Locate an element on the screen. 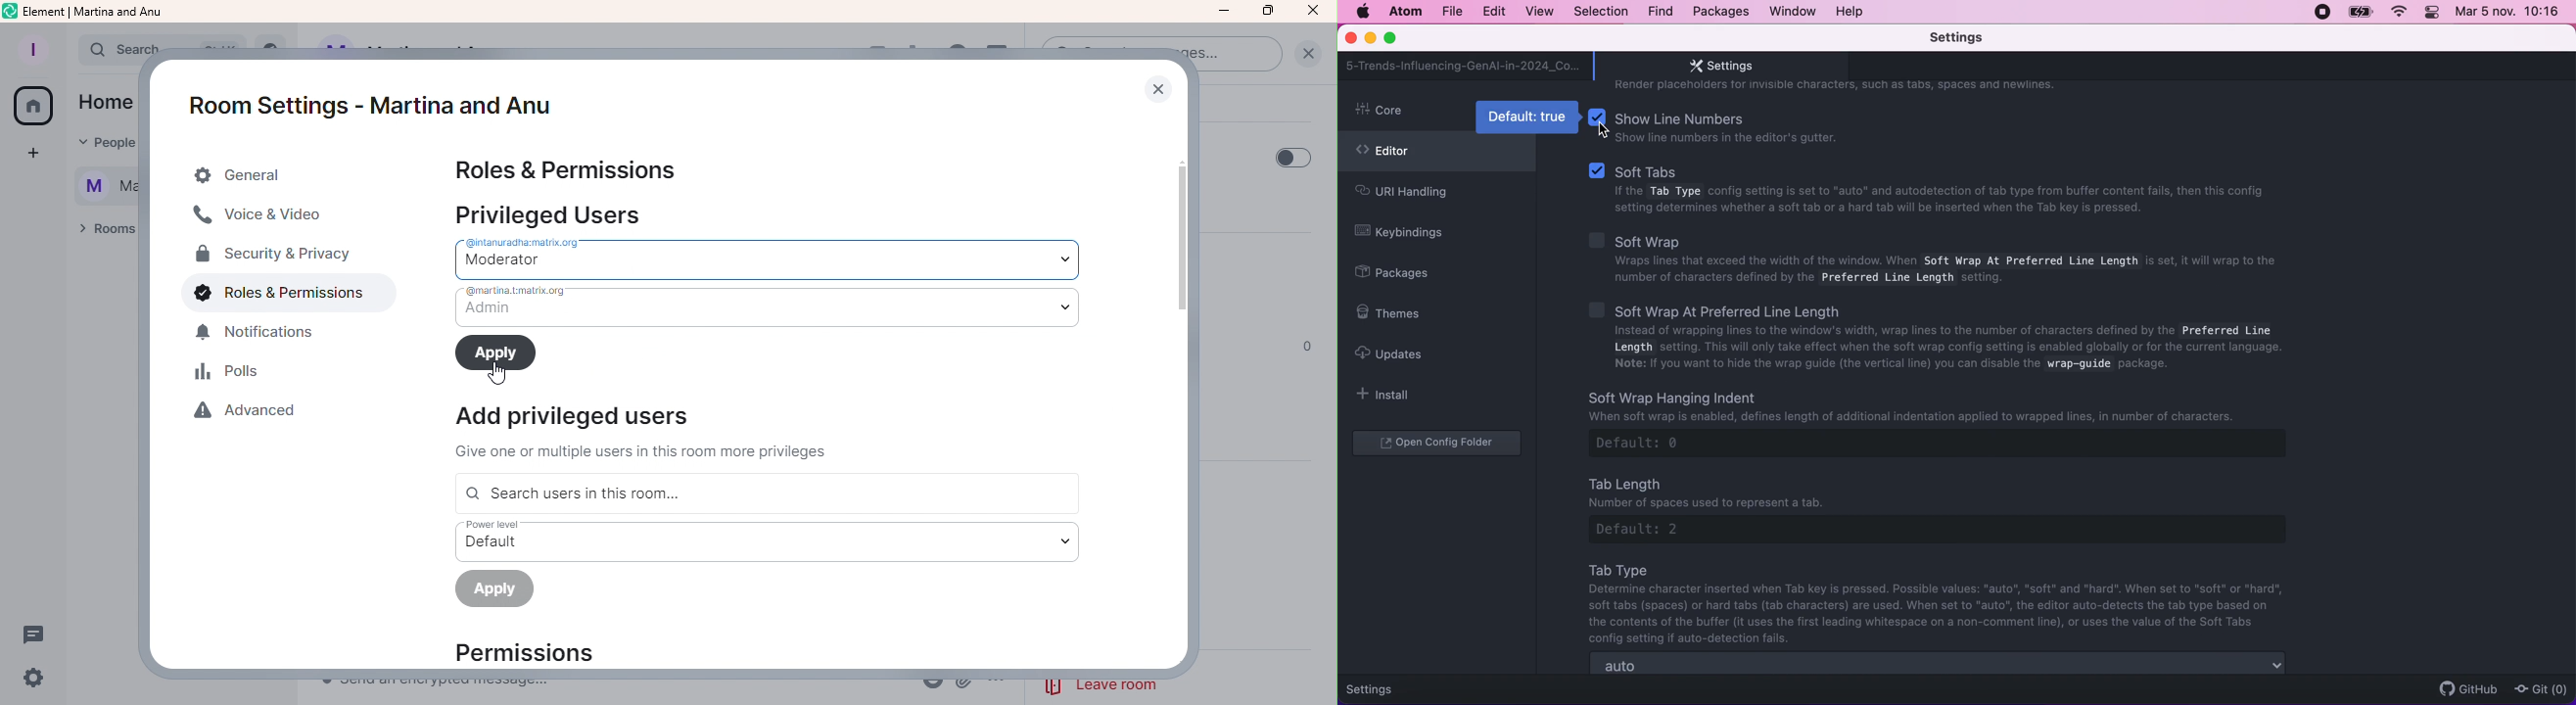 This screenshot has height=728, width=2576. Apply is located at coordinates (496, 591).